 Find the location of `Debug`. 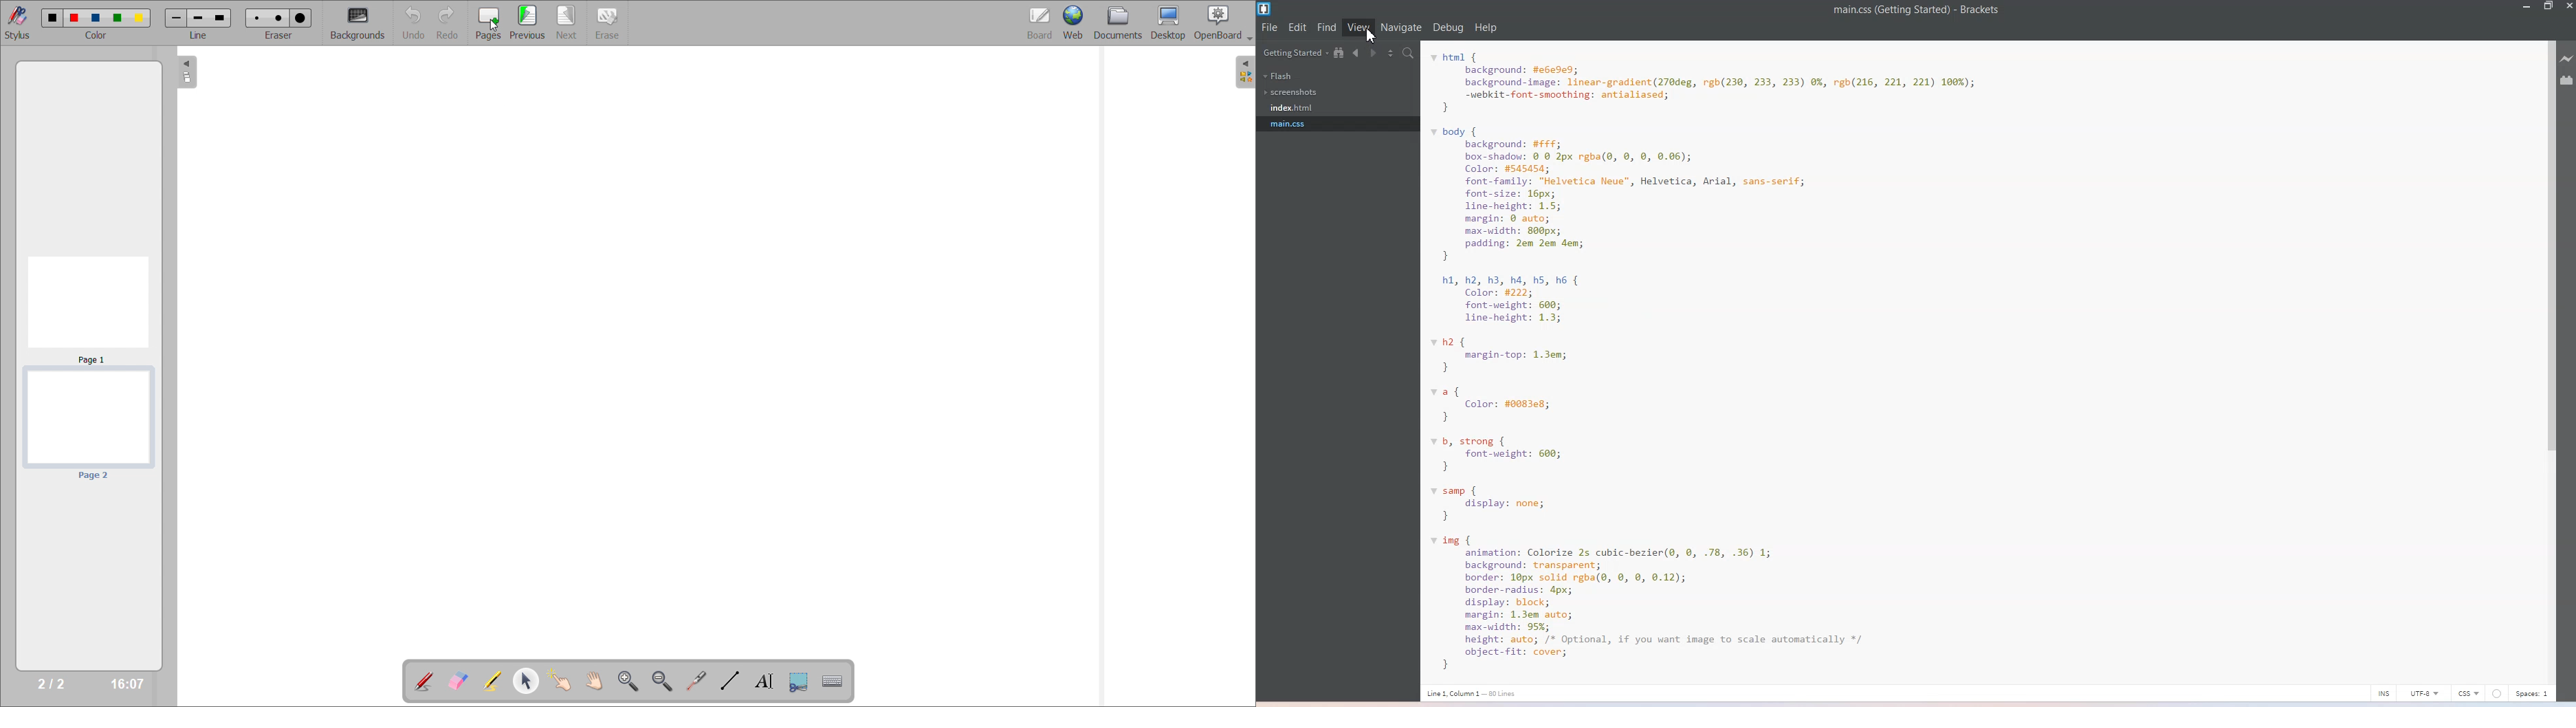

Debug is located at coordinates (1448, 28).